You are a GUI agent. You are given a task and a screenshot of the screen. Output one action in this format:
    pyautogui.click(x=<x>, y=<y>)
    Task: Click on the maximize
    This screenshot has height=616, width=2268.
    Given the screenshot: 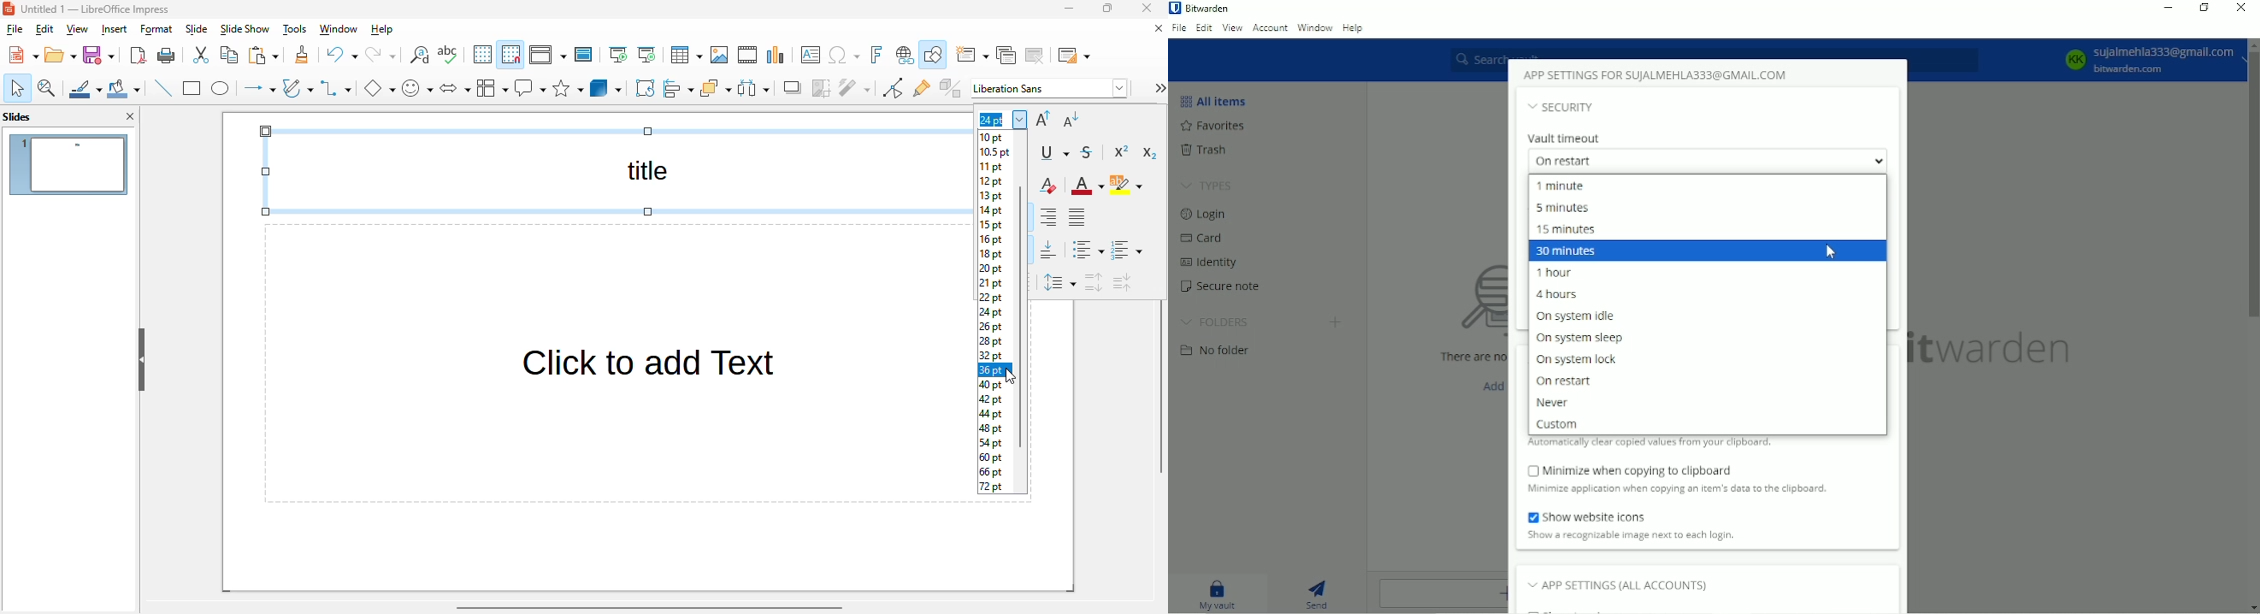 What is the action you would take?
    pyautogui.click(x=1107, y=9)
    